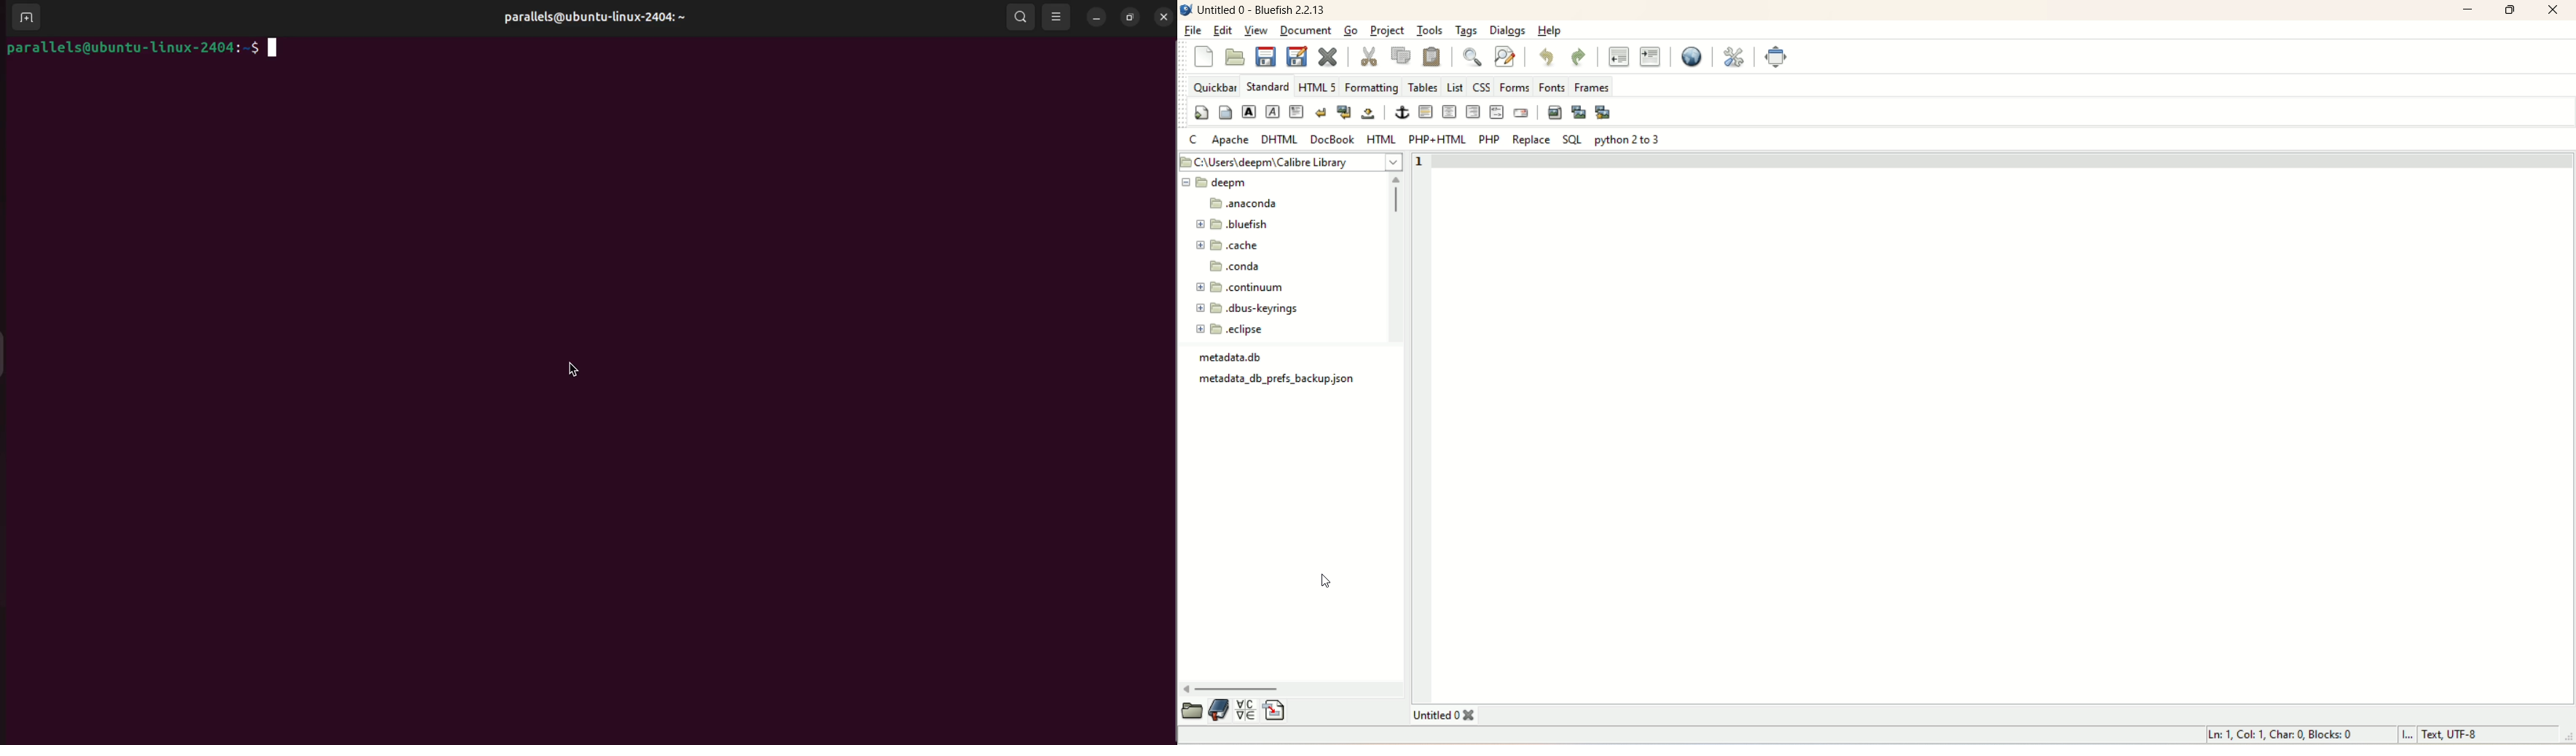  I want to click on deepm, so click(1218, 183).